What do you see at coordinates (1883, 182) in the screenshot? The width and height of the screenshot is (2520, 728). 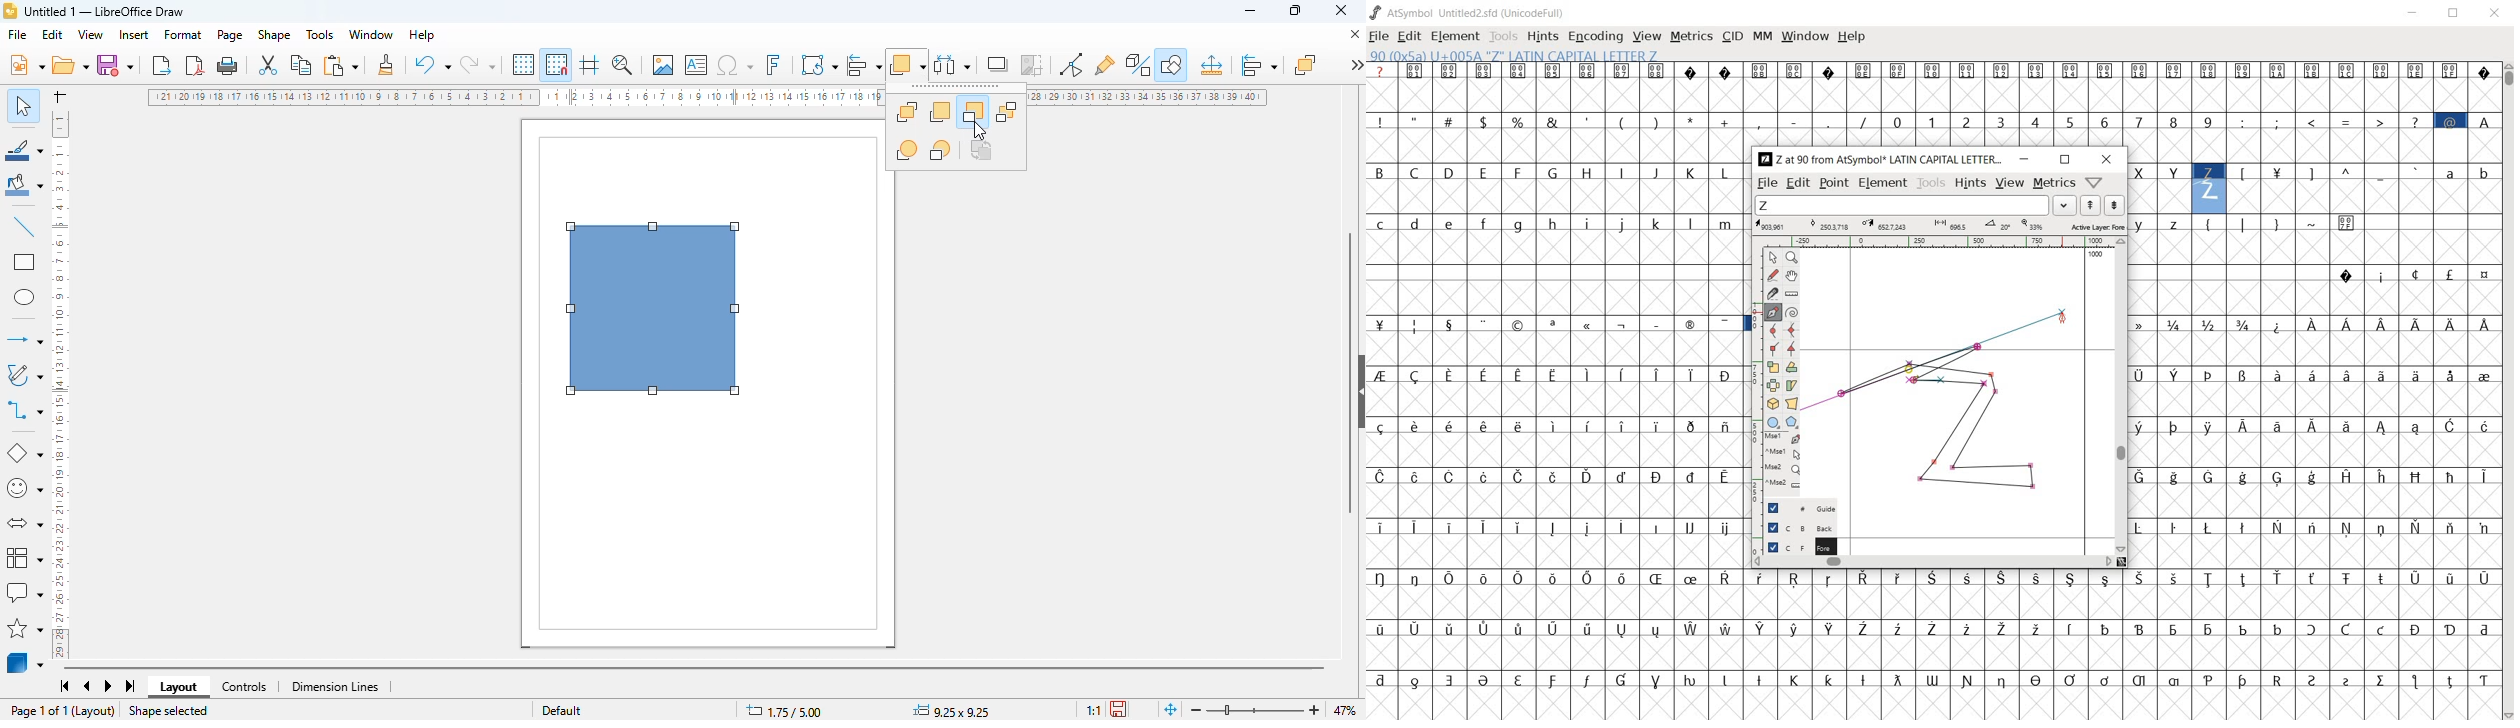 I see `element` at bounding box center [1883, 182].